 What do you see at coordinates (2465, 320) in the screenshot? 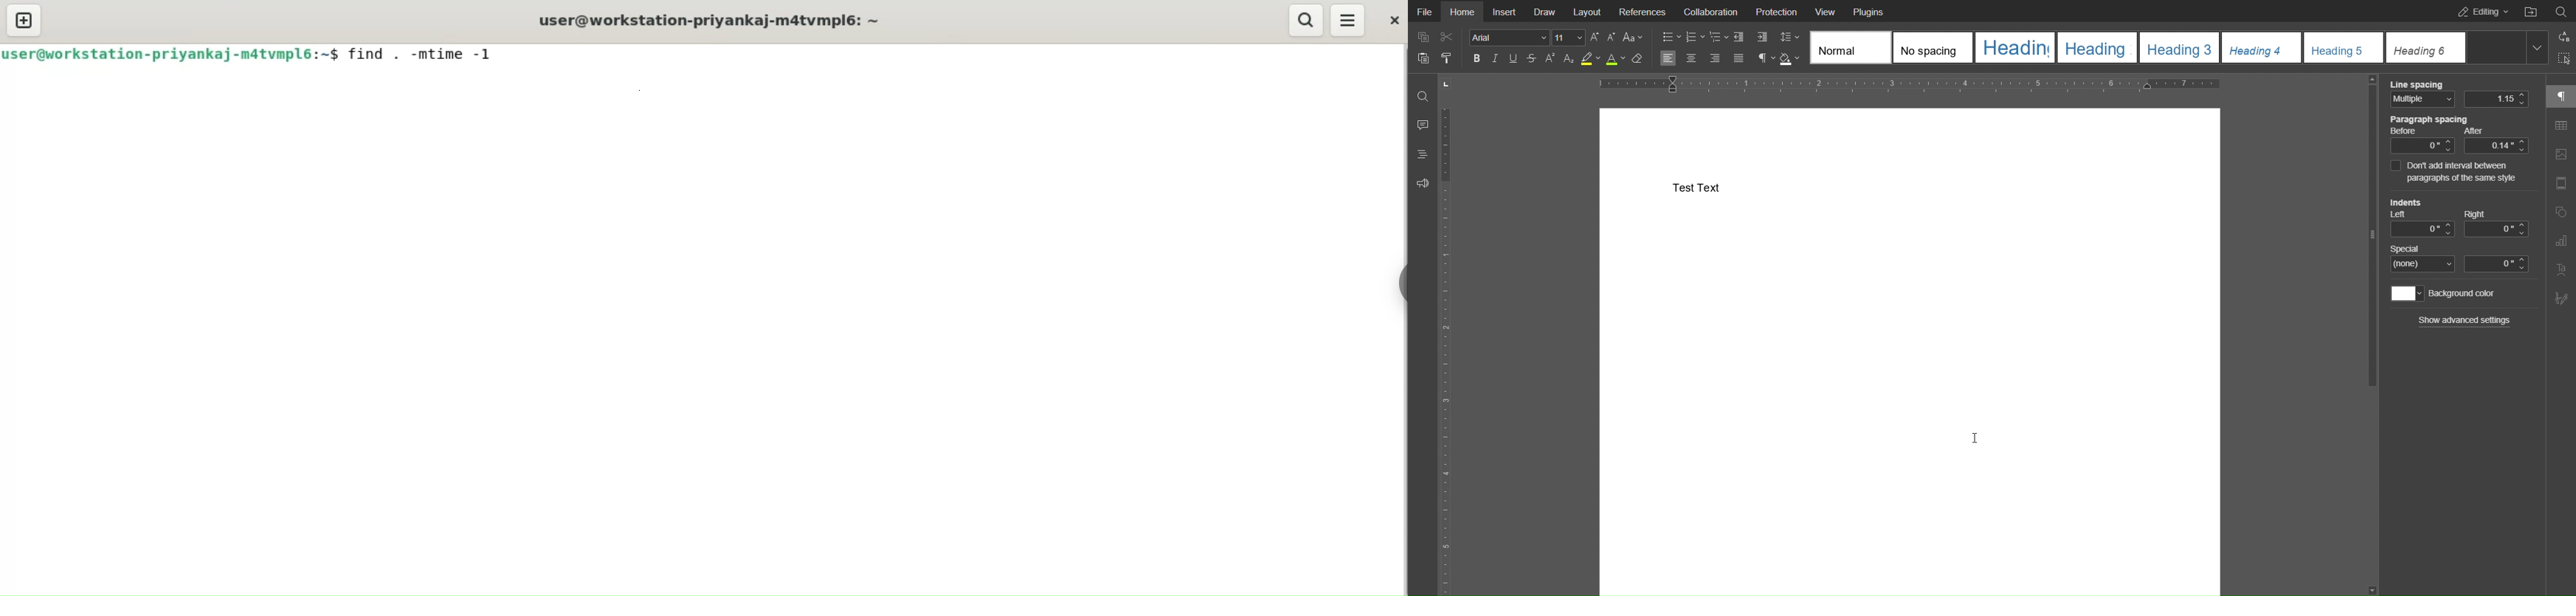
I see `Show advanced settings` at bounding box center [2465, 320].